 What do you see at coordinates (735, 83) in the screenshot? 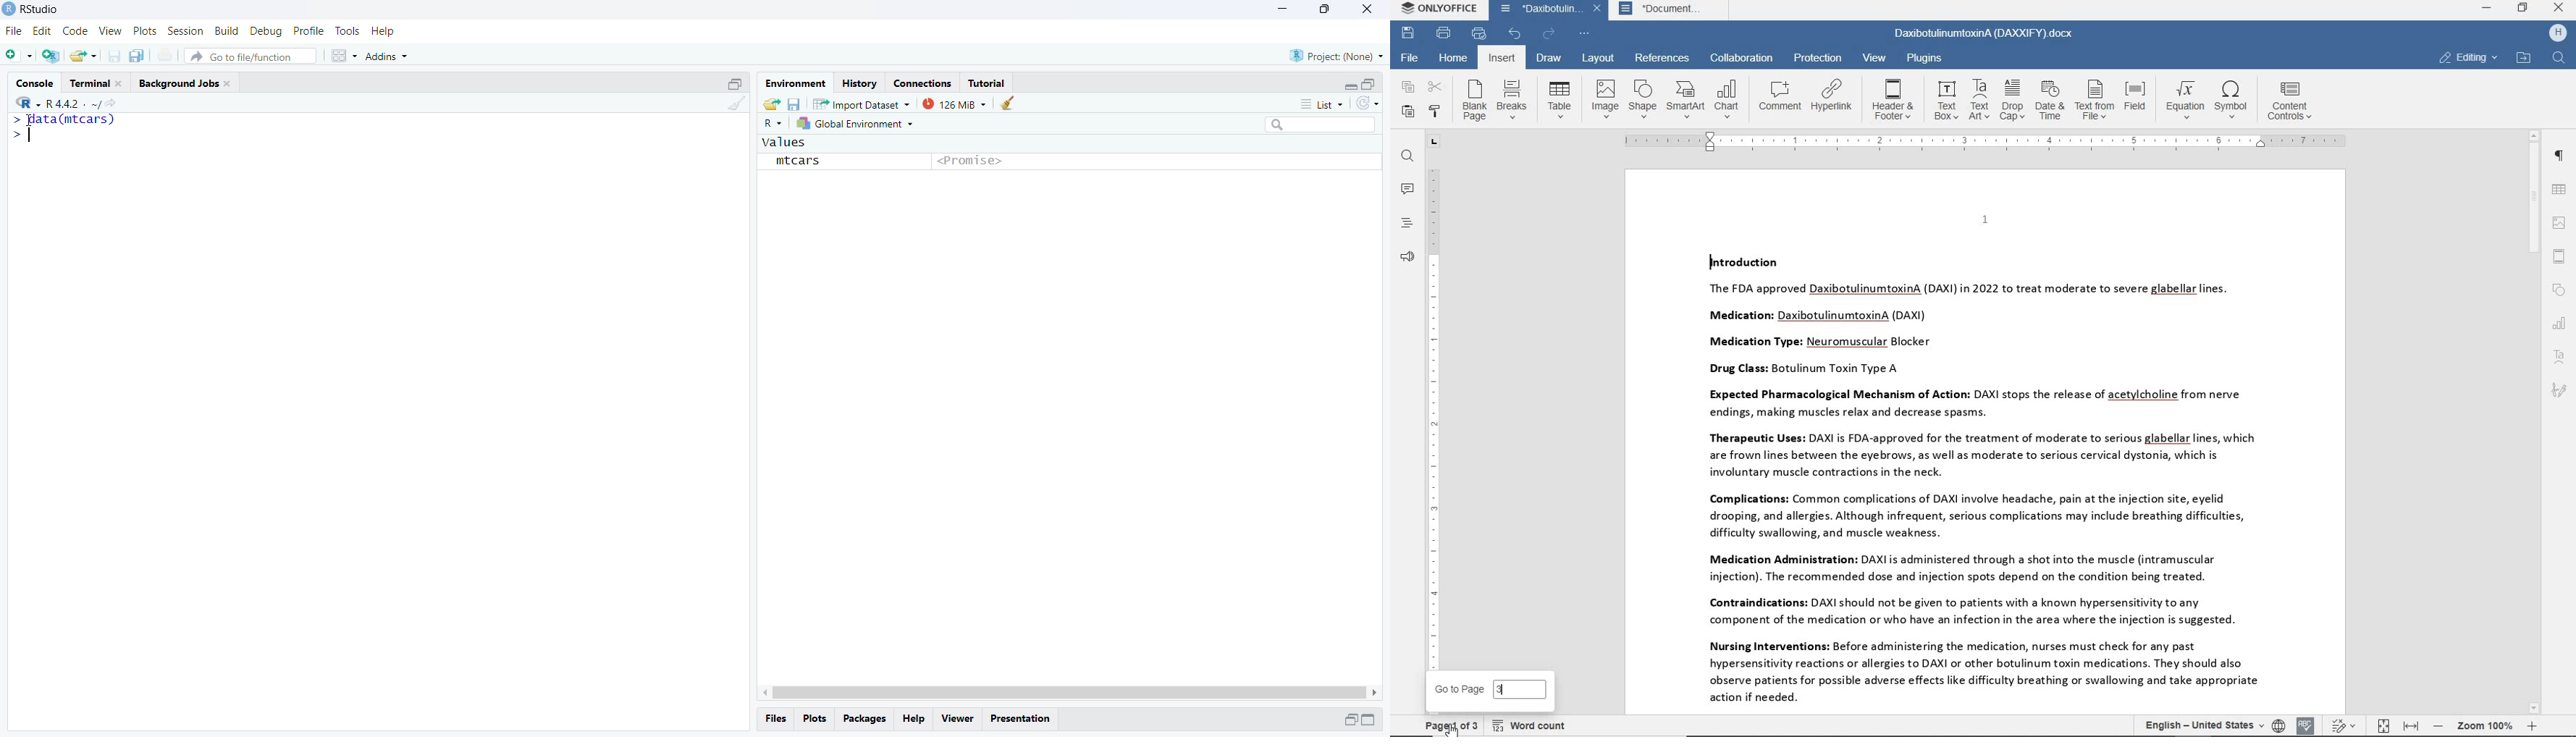
I see `minimize` at bounding box center [735, 83].